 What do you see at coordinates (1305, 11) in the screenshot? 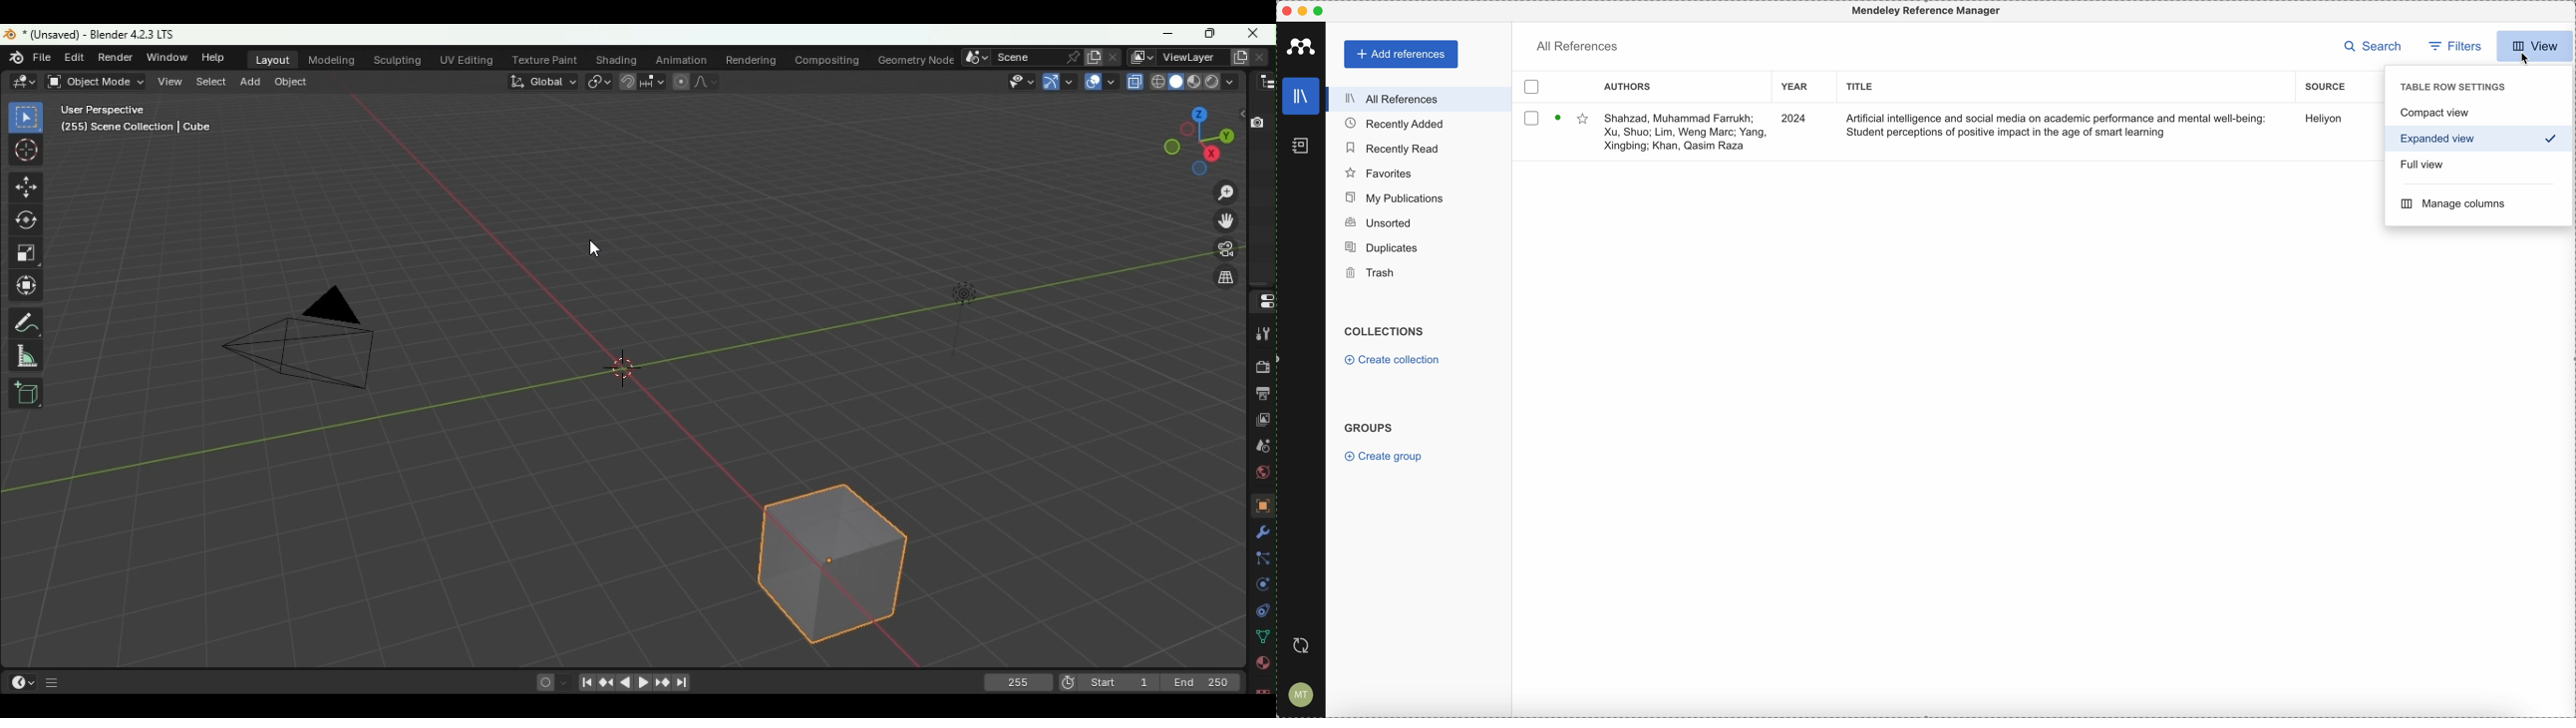
I see `minimize` at bounding box center [1305, 11].